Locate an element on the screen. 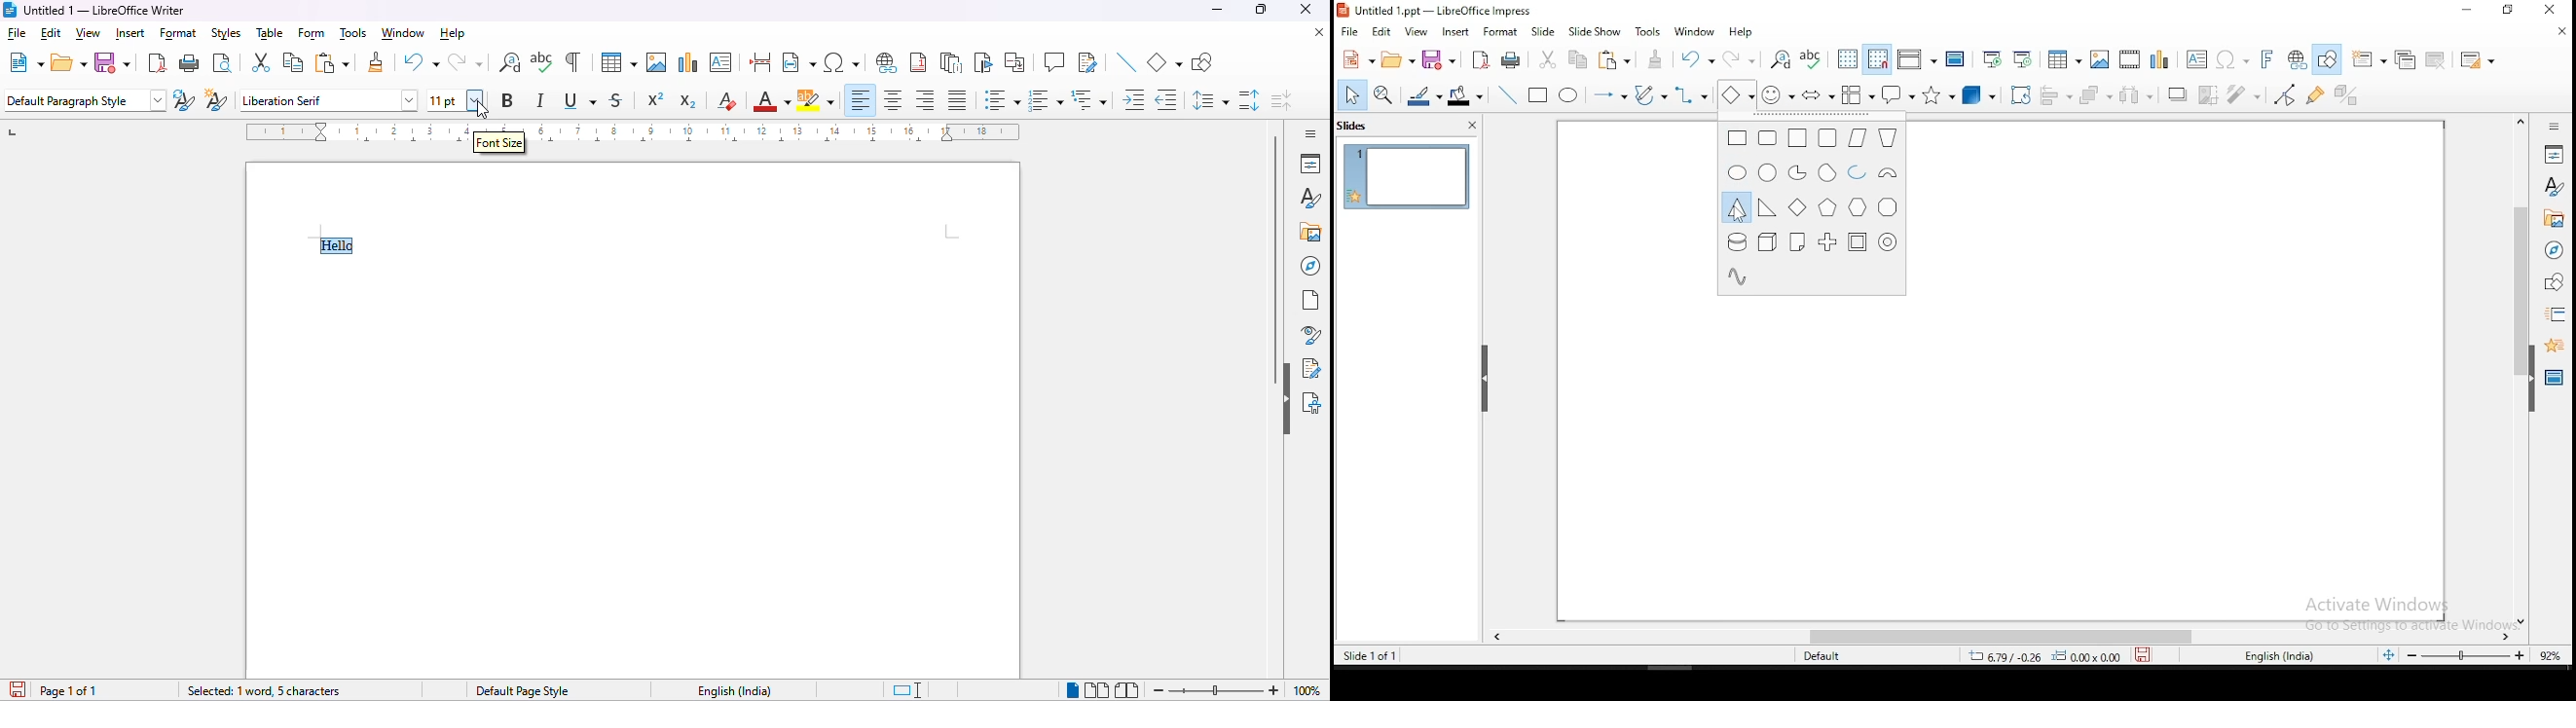 Image resolution: width=2576 pixels, height=728 pixels. properties is located at coordinates (2556, 153).